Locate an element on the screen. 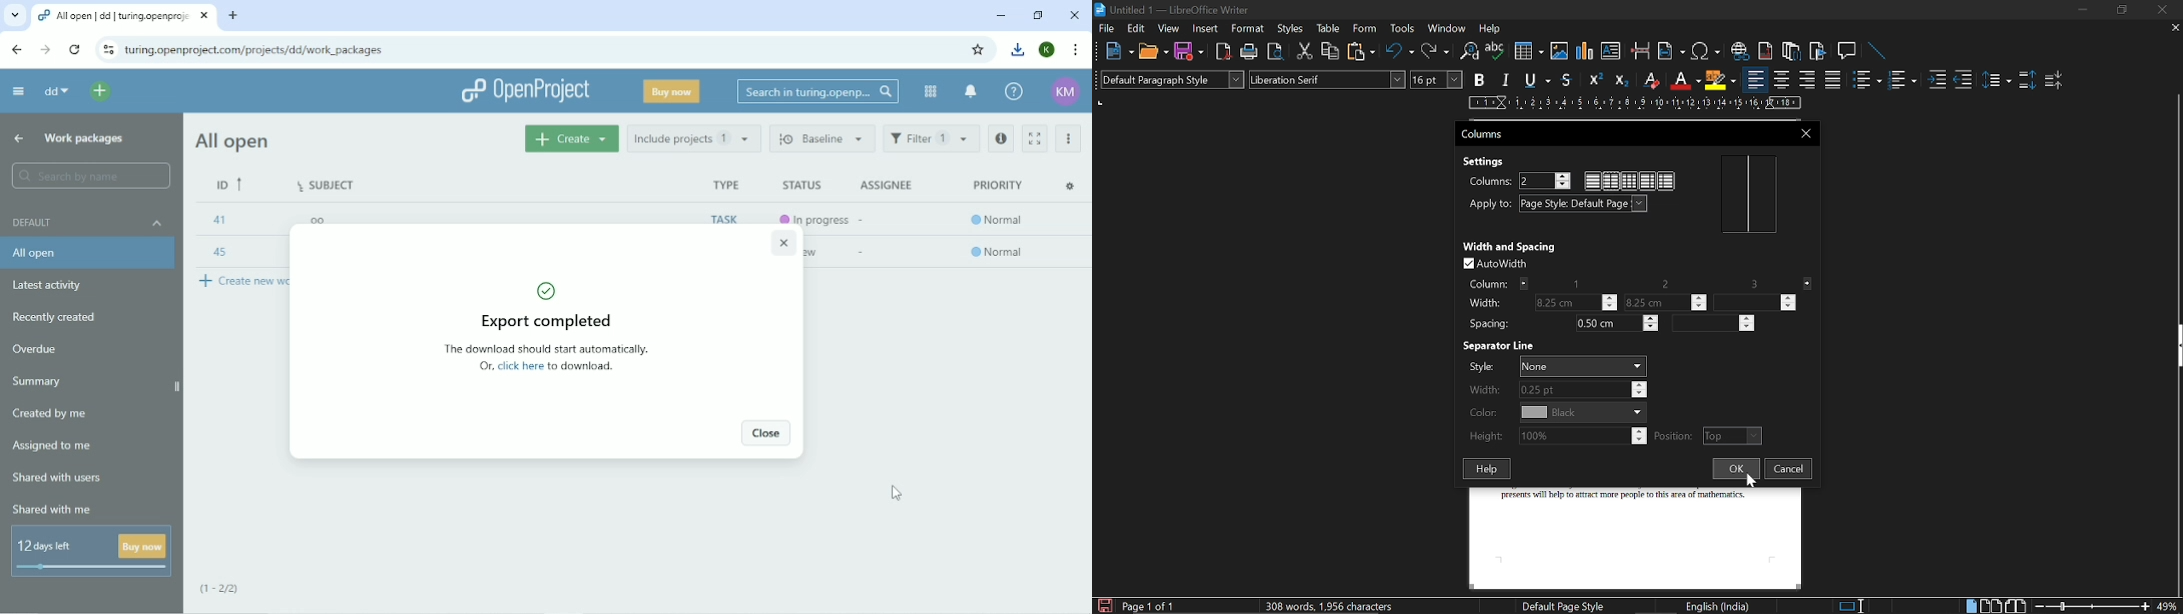 This screenshot has height=616, width=2184. Print is located at coordinates (1251, 53).